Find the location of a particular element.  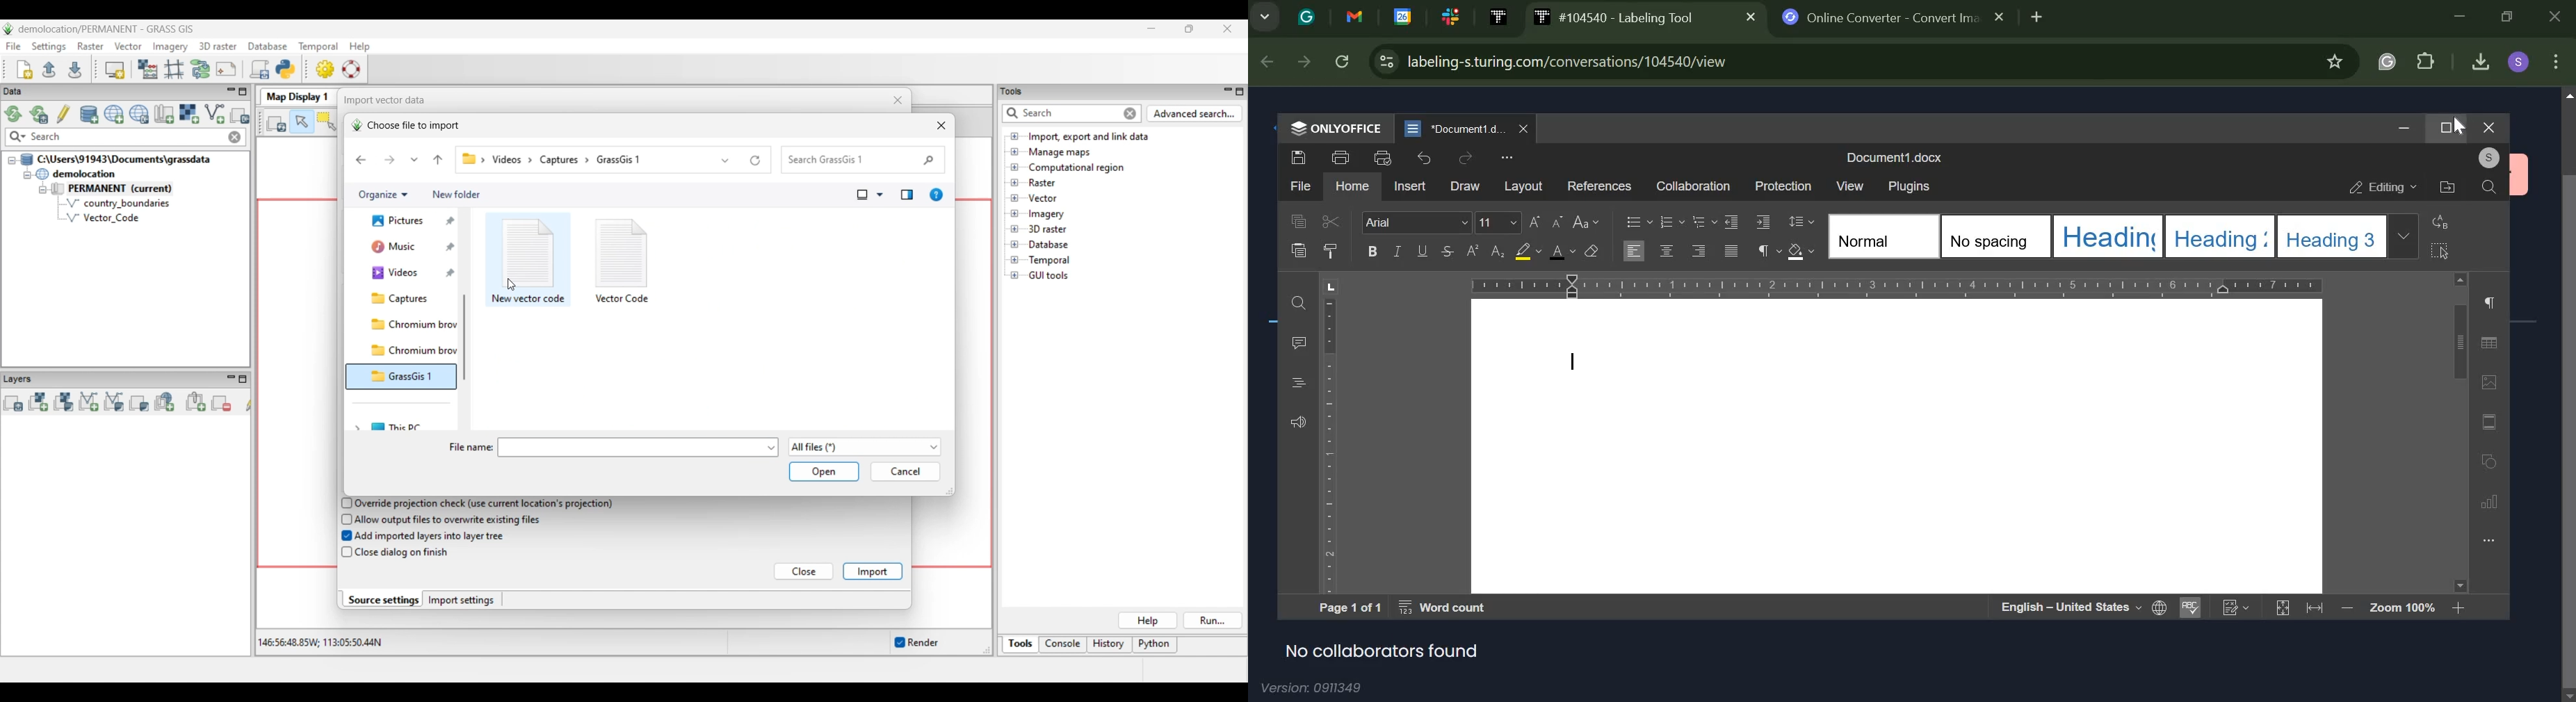

typing cursor is located at coordinates (1575, 361).